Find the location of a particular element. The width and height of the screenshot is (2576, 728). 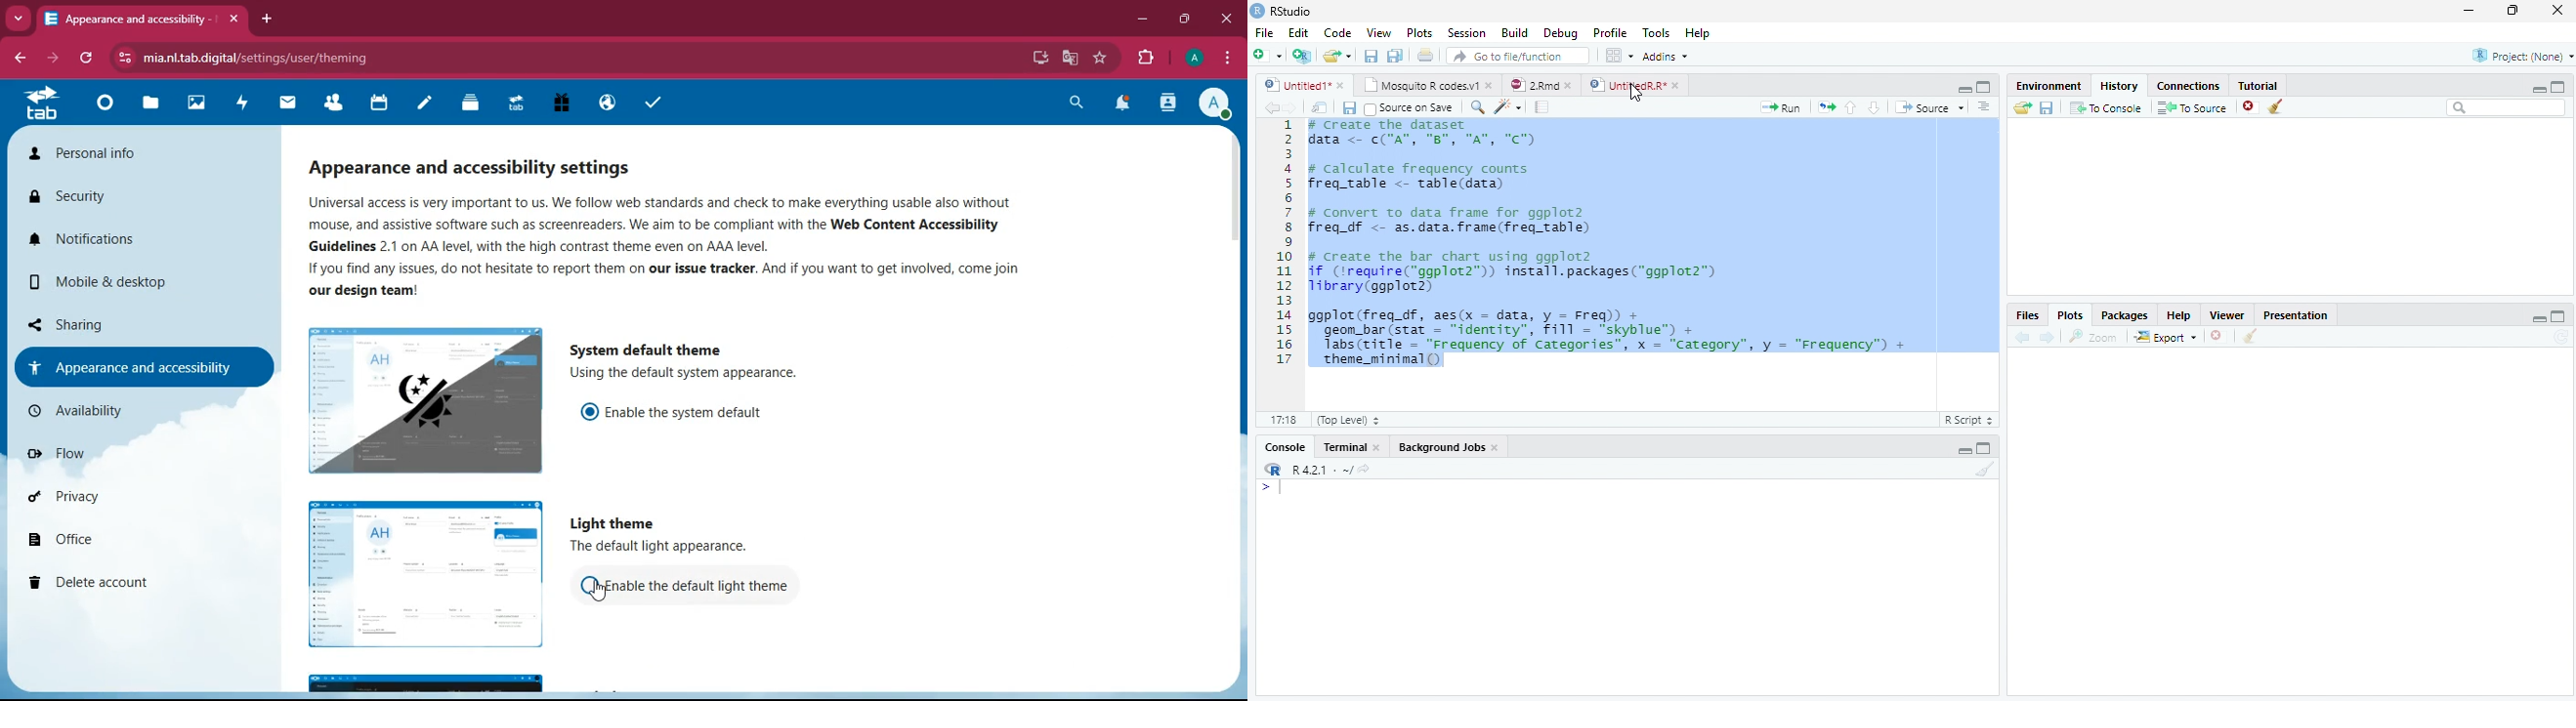

Open an existing file is located at coordinates (1338, 57).